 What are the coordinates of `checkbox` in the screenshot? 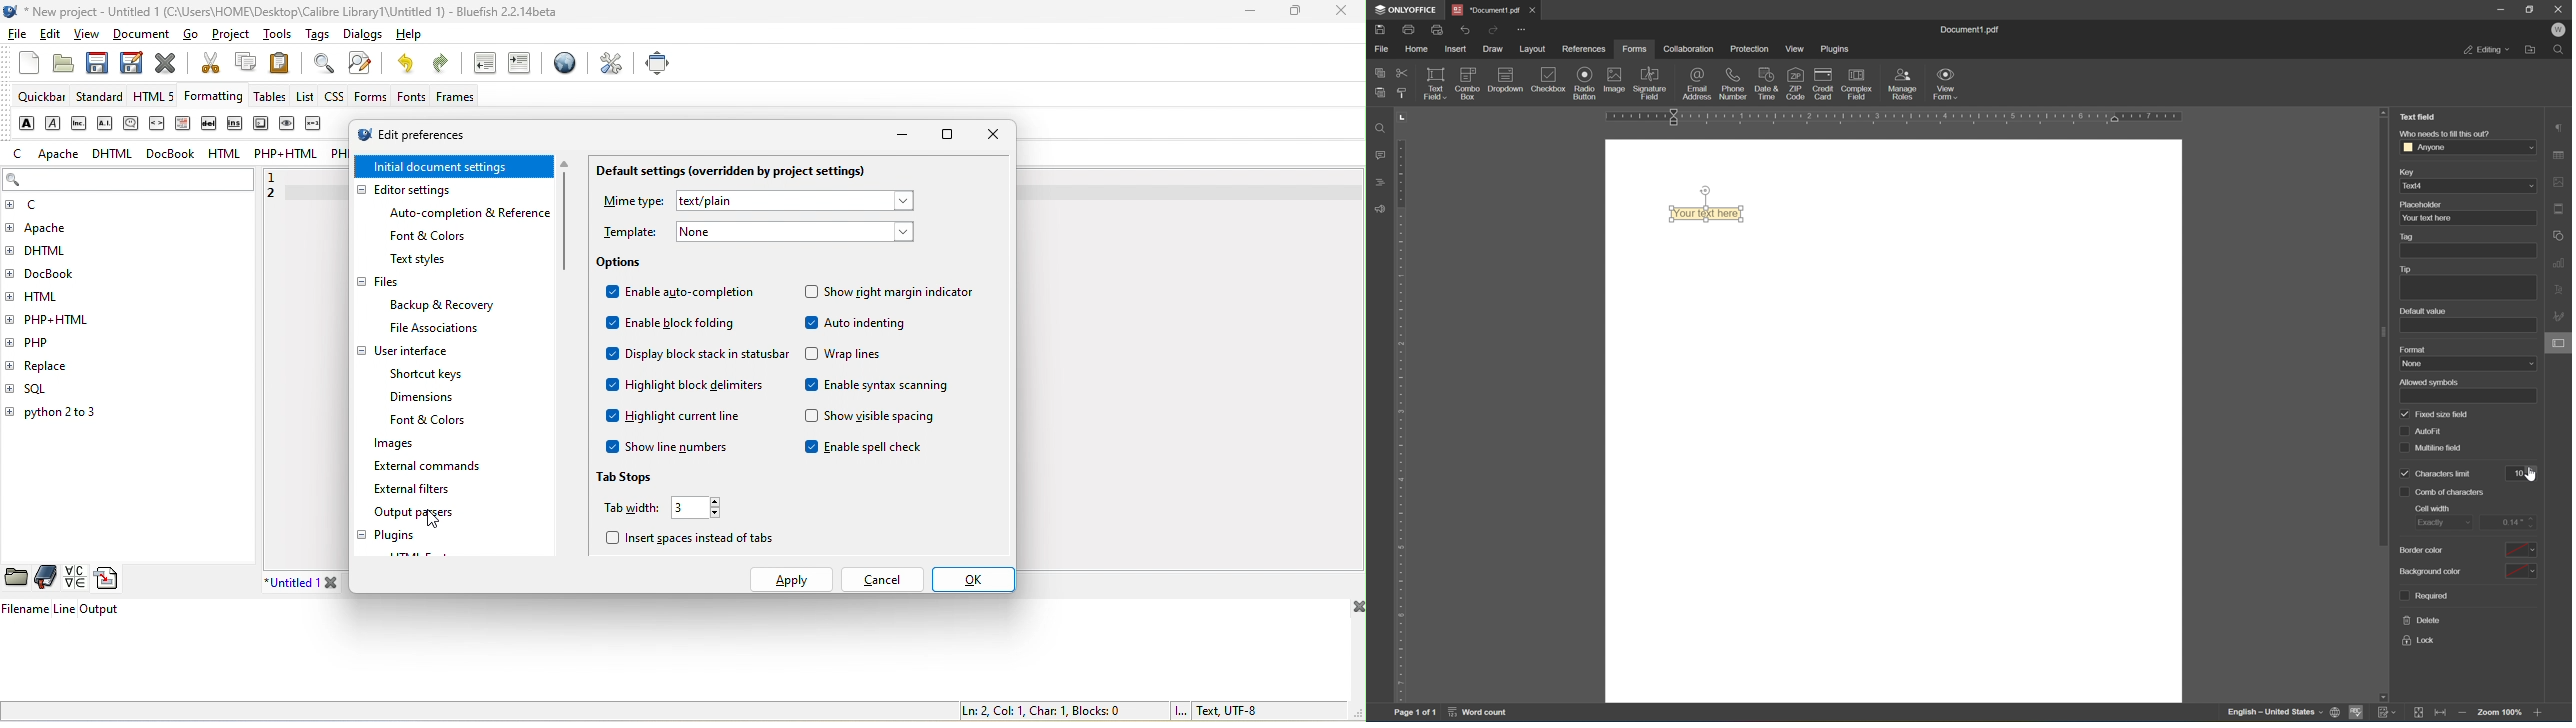 It's located at (2408, 415).